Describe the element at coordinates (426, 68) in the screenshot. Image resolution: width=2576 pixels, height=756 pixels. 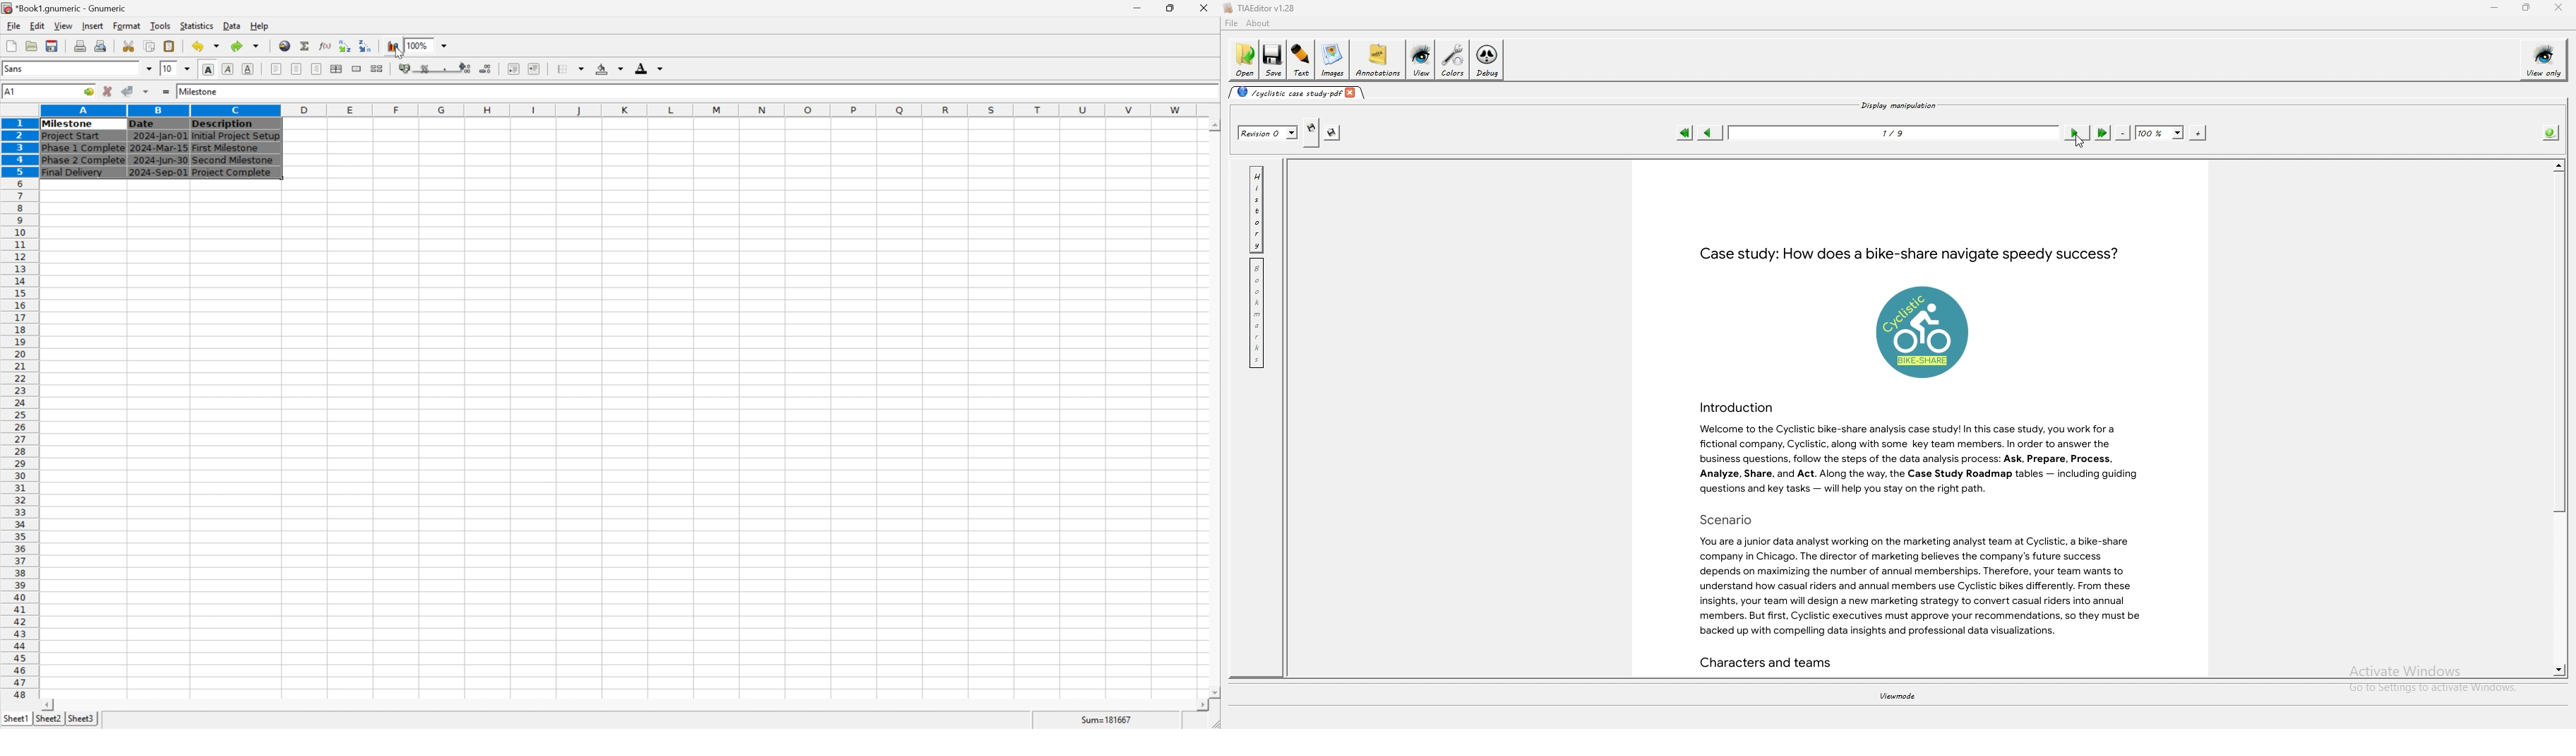
I see `format selection as percentage` at that location.